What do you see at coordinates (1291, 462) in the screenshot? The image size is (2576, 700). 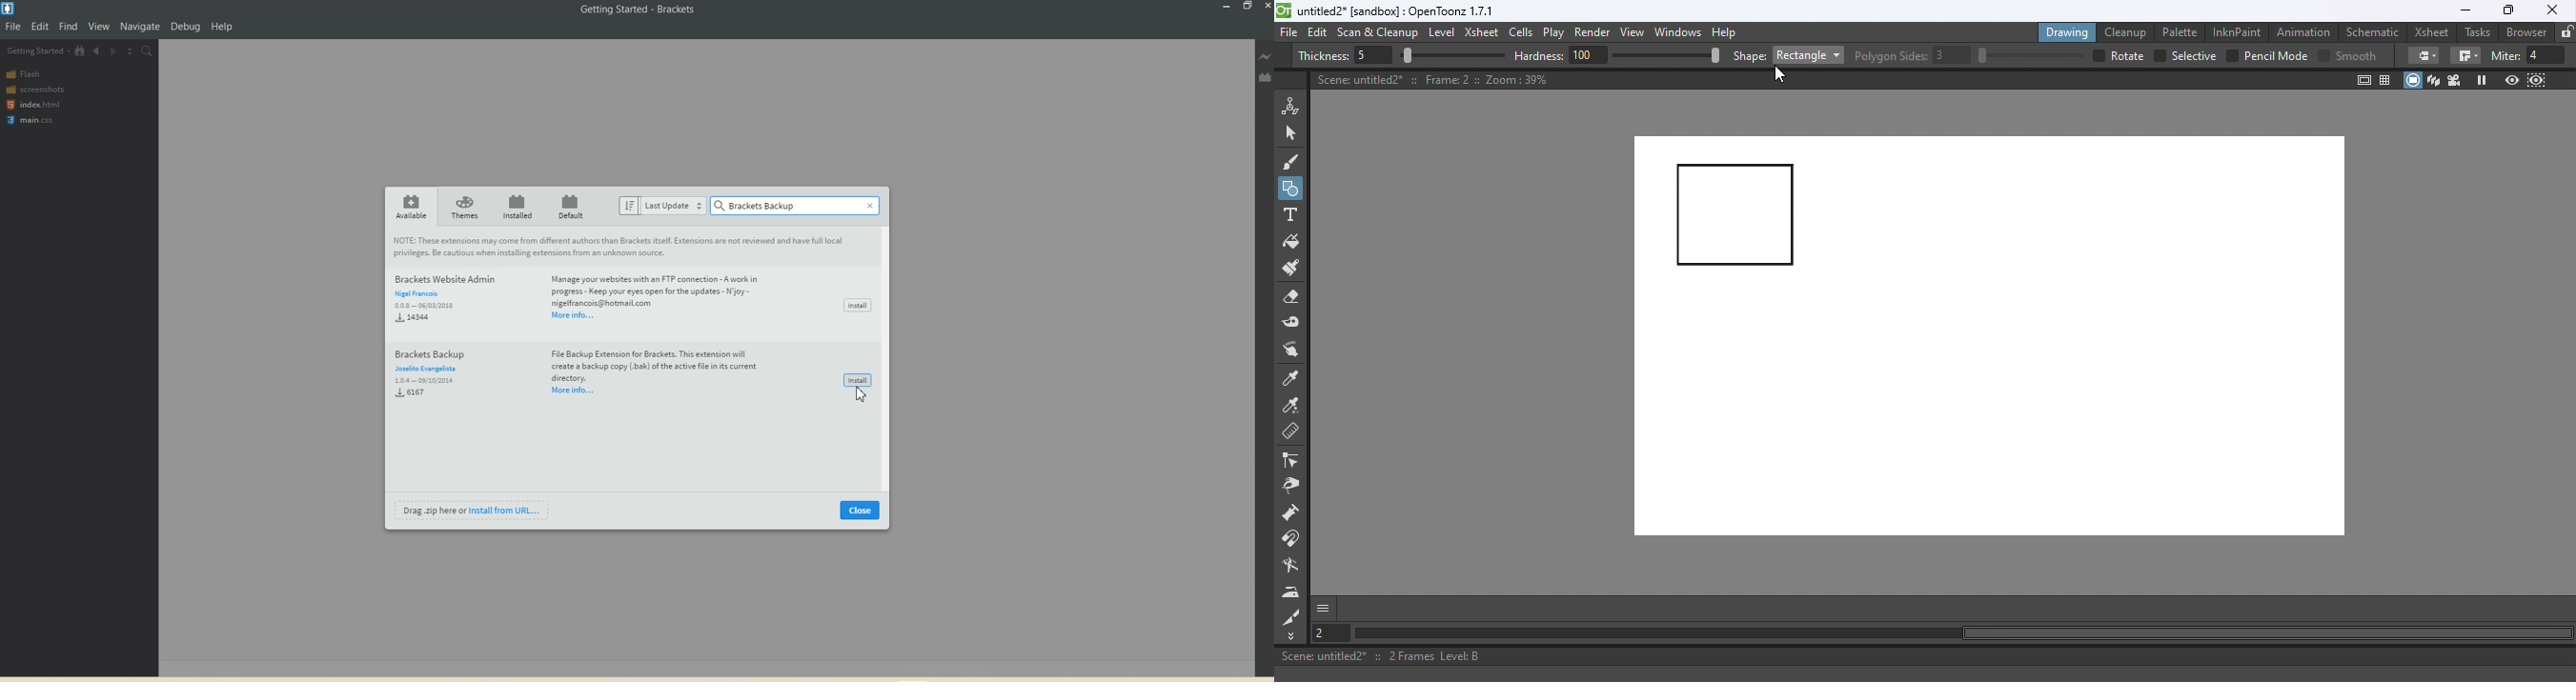 I see `Control point editor tool` at bounding box center [1291, 462].